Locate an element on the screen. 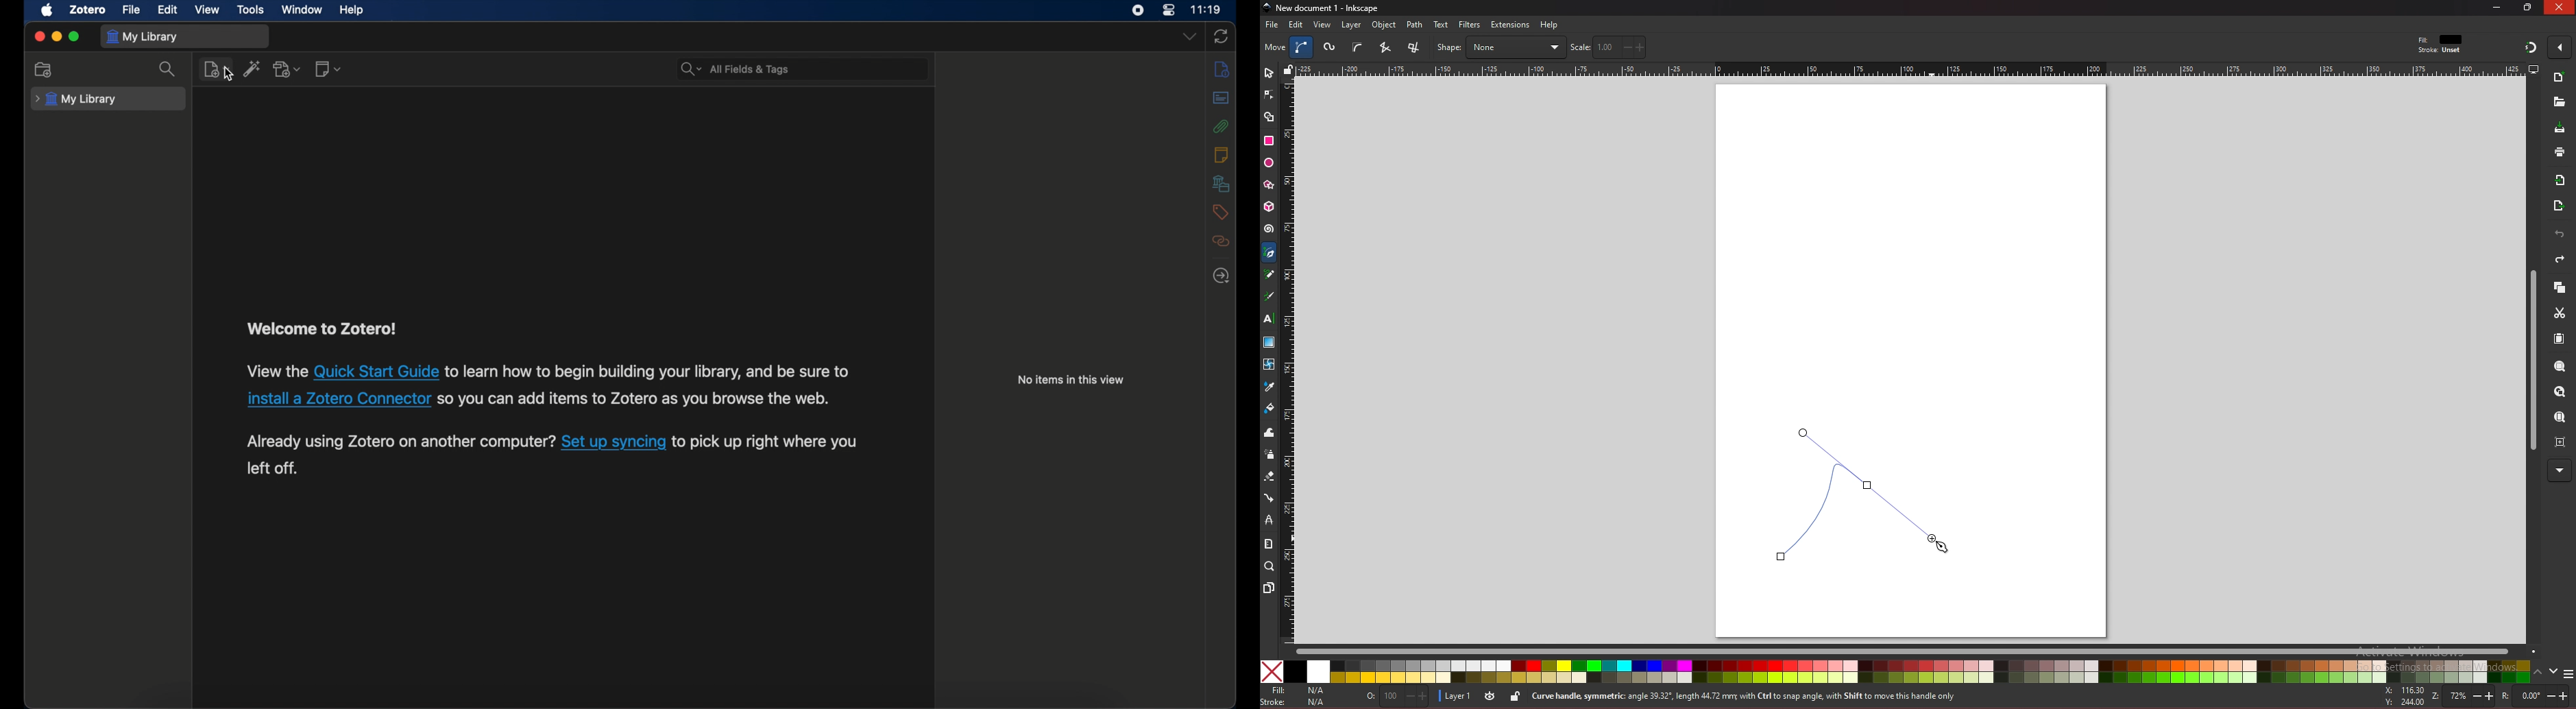 The height and width of the screenshot is (728, 2576). spray is located at coordinates (1269, 455).